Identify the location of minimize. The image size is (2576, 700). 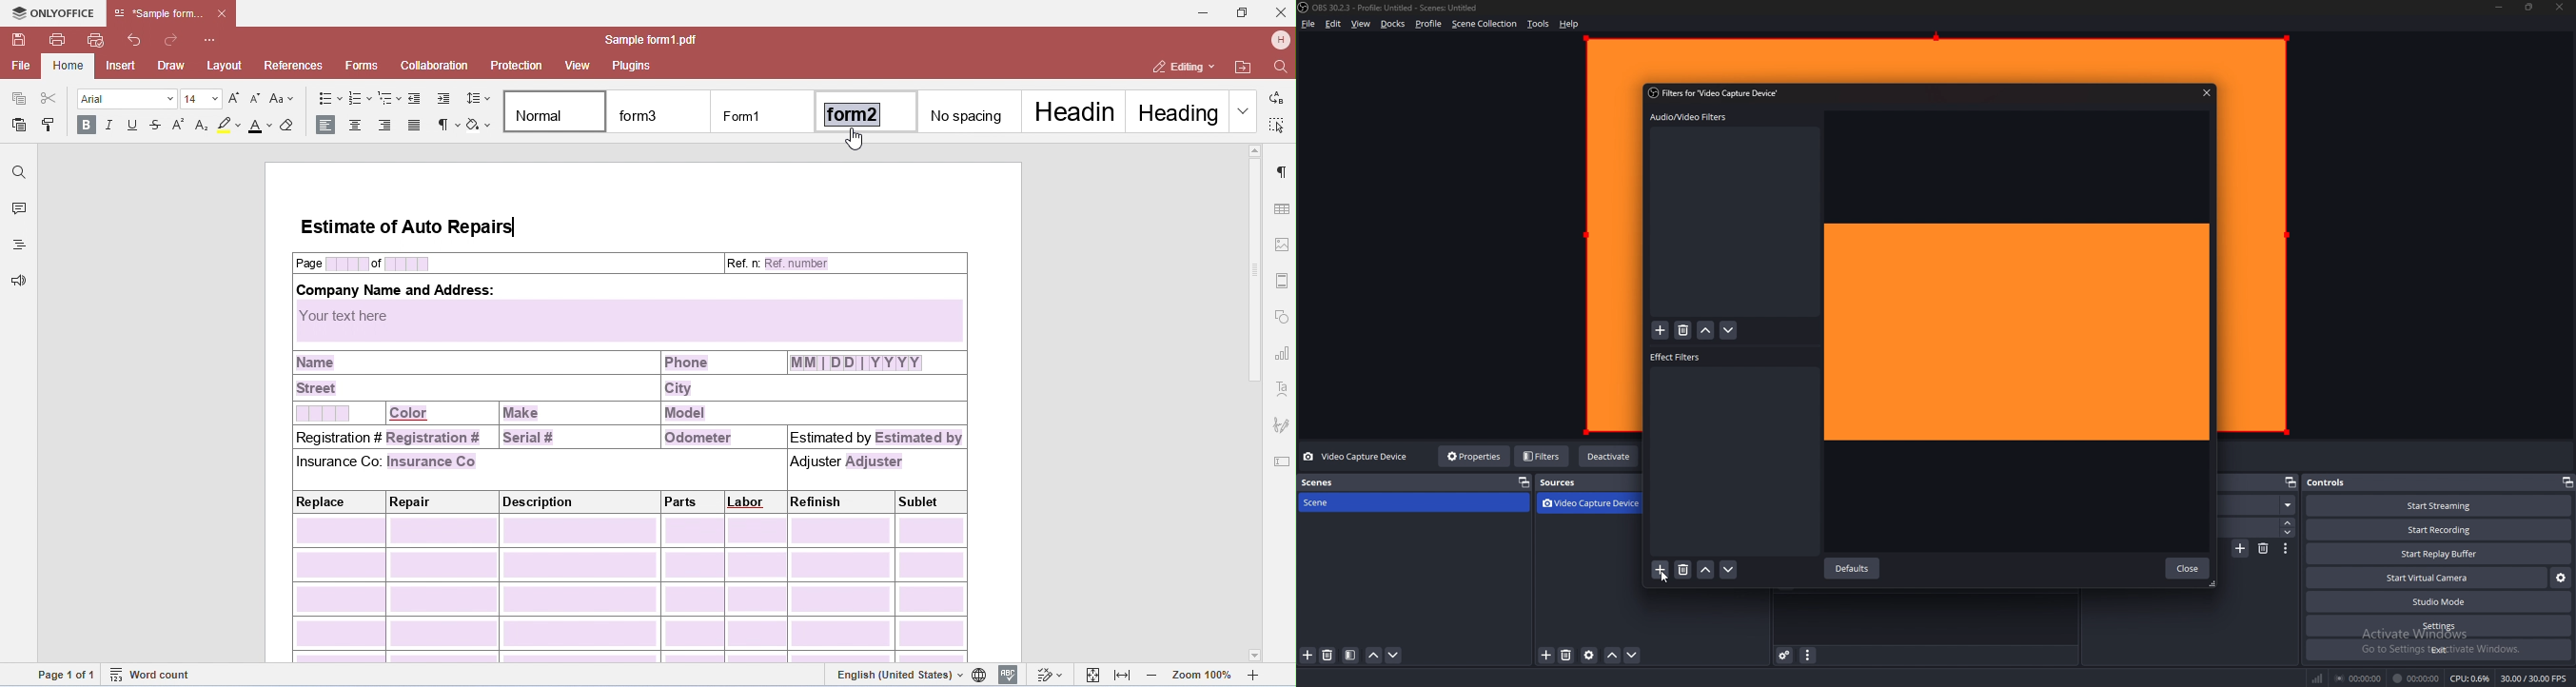
(2500, 7).